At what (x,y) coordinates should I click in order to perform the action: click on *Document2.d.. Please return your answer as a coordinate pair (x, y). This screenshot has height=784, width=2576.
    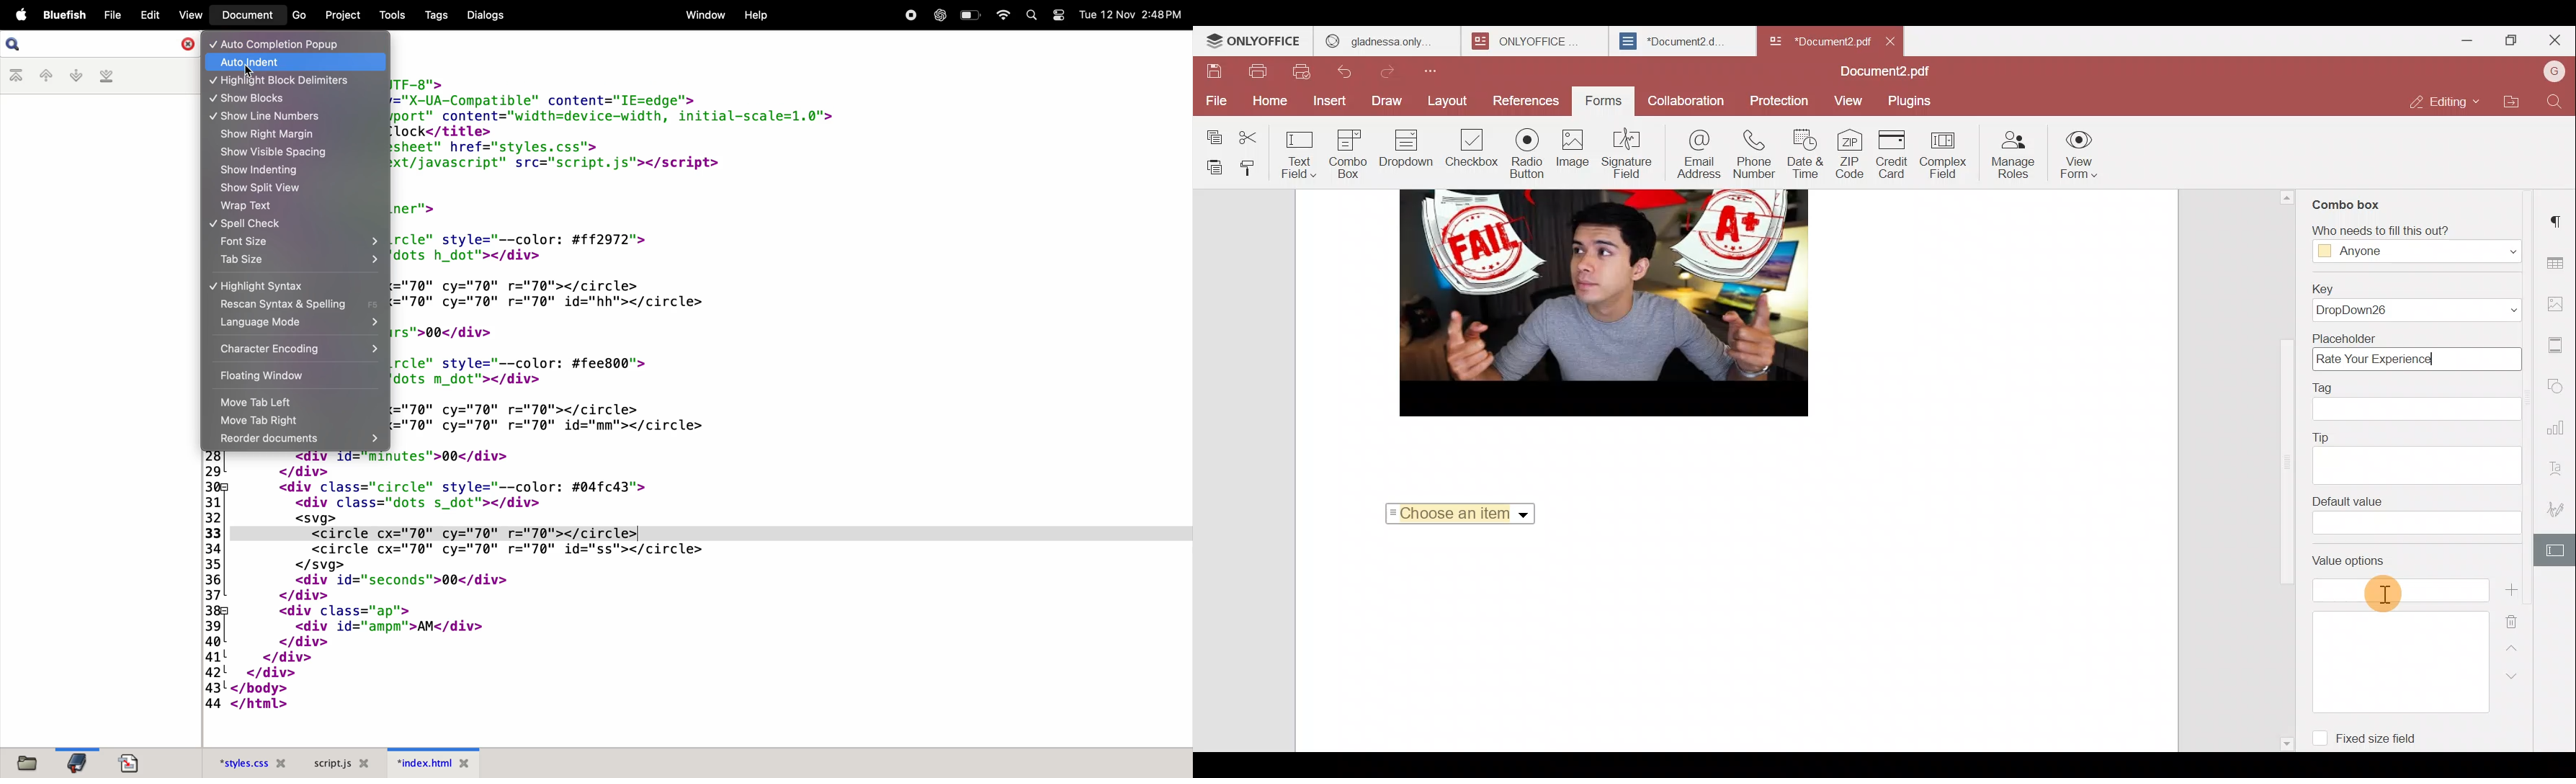
    Looking at the image, I should click on (1673, 39).